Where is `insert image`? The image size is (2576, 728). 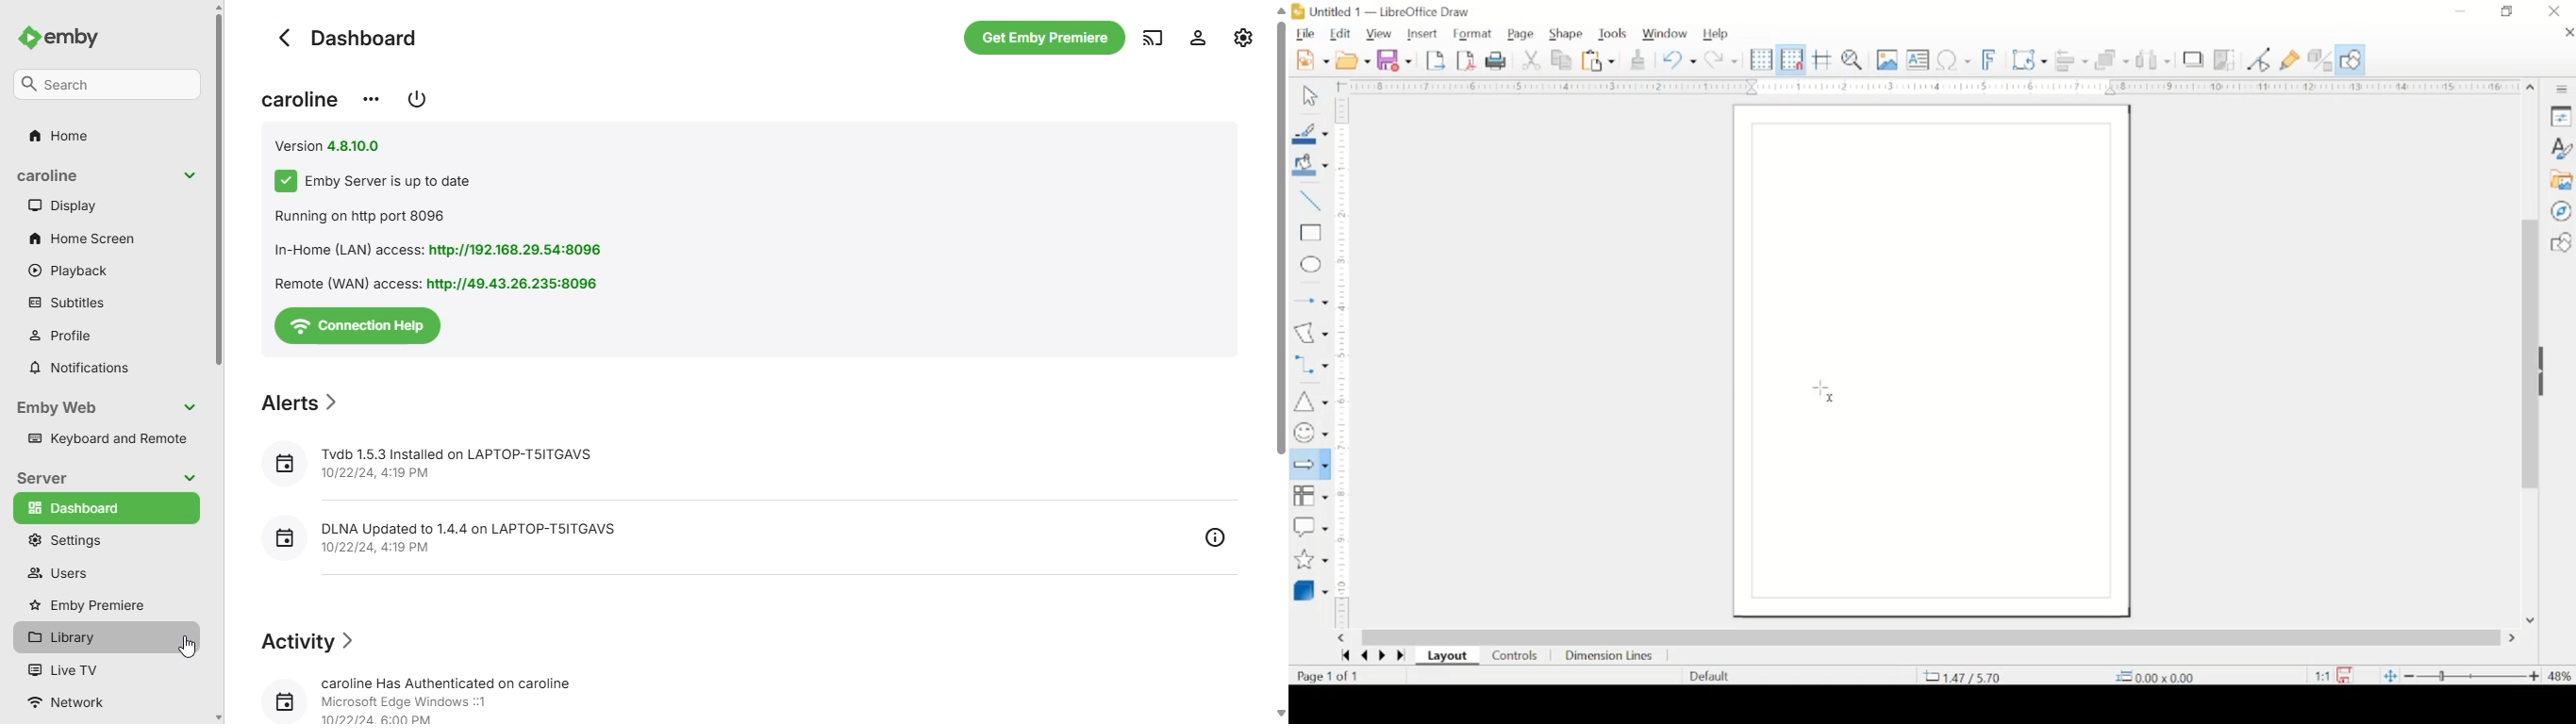 insert image is located at coordinates (1887, 59).